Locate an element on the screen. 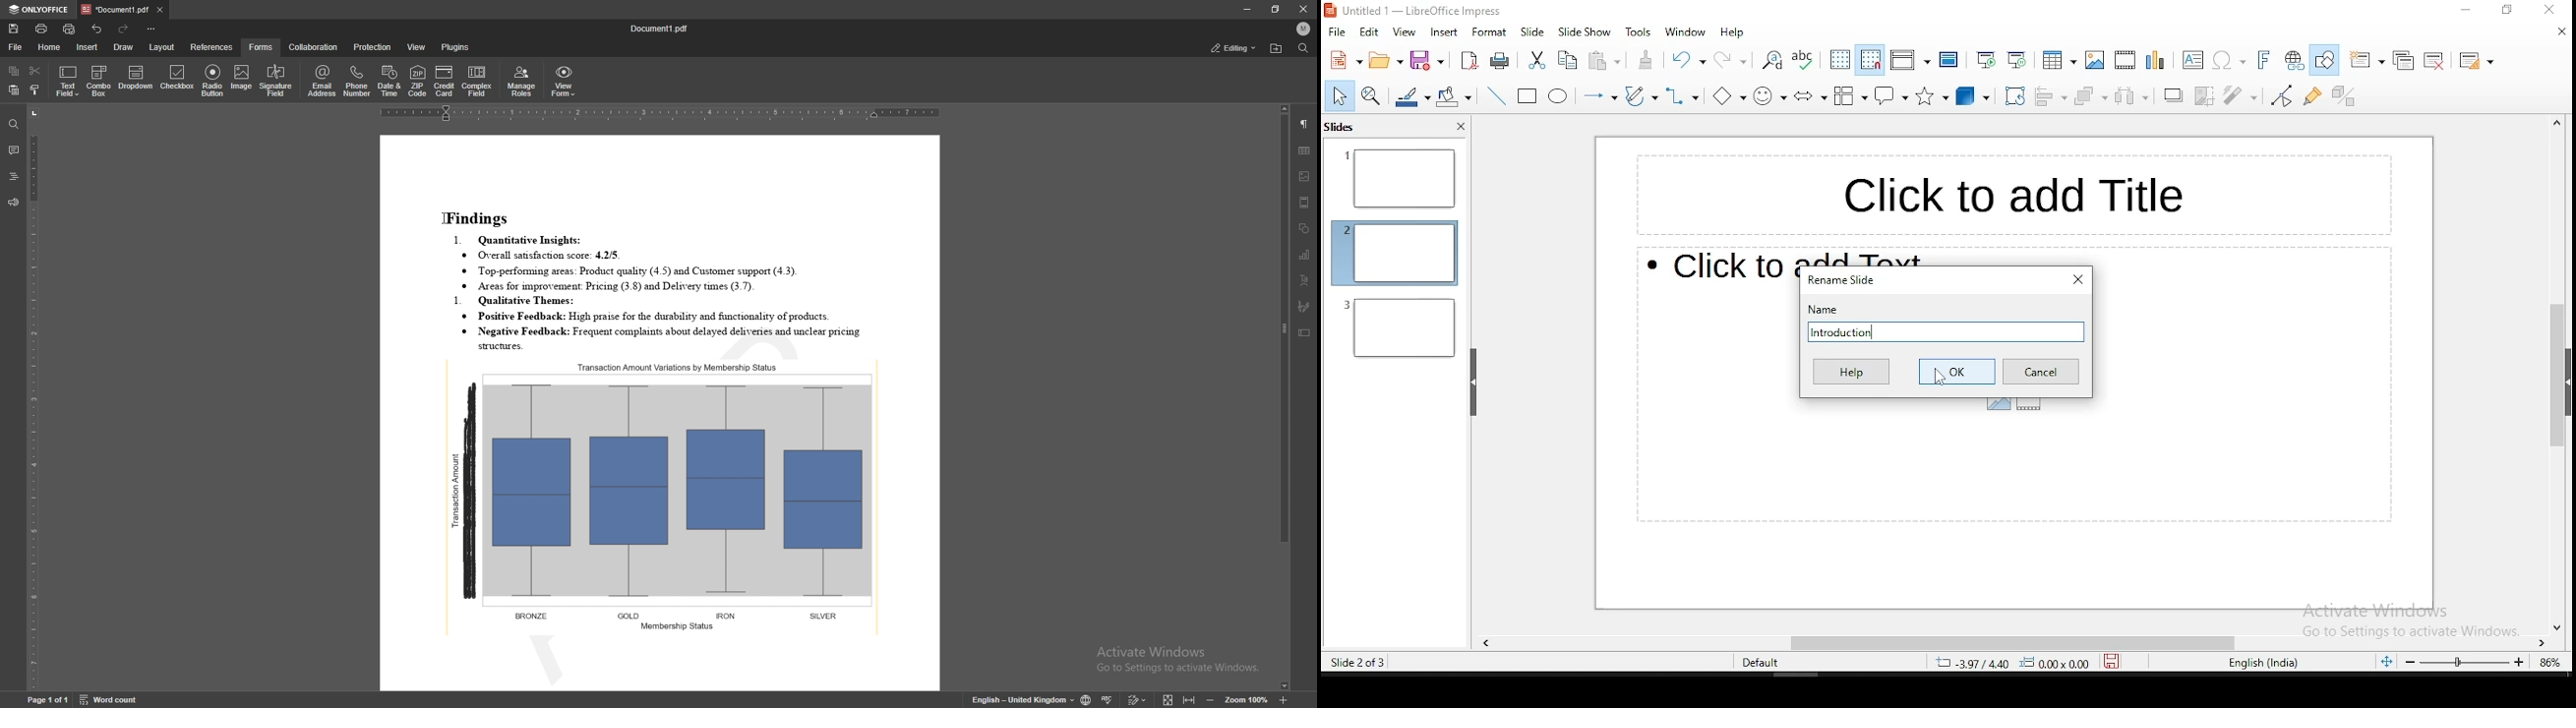  email address is located at coordinates (323, 80).